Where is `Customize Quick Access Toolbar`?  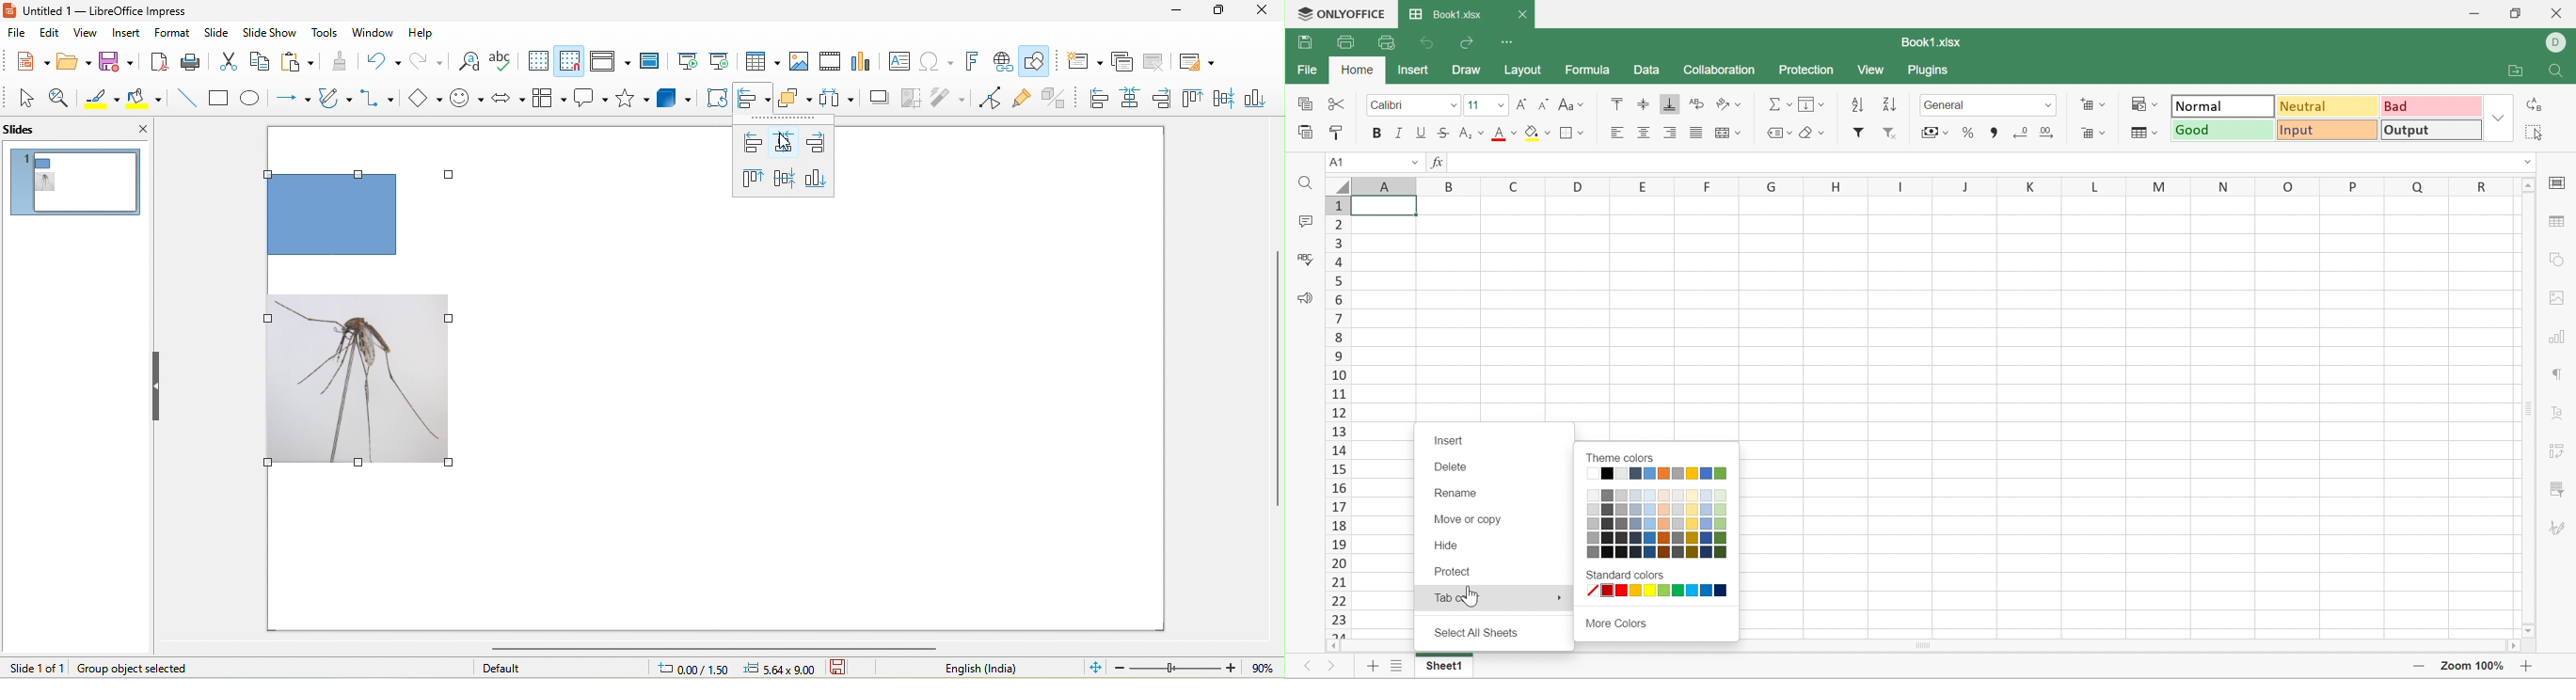
Customize Quick Access Toolbar is located at coordinates (1509, 43).